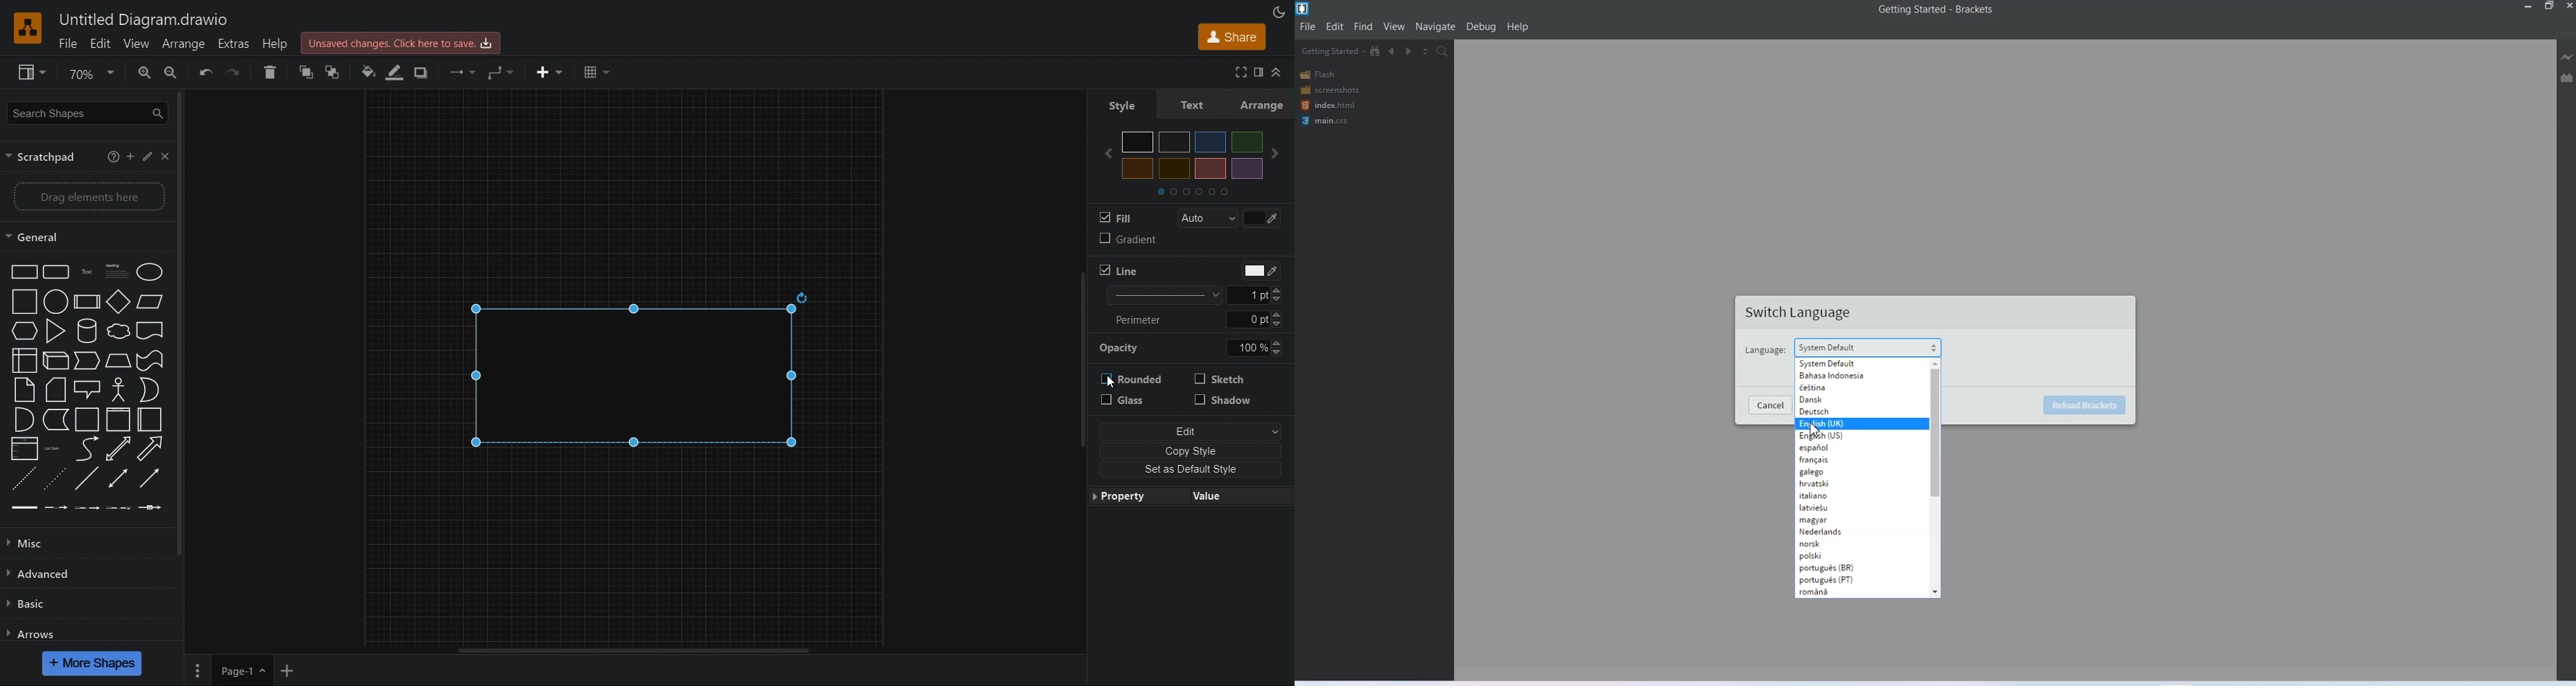 The image size is (2576, 700). I want to click on Waypoints, so click(501, 71).